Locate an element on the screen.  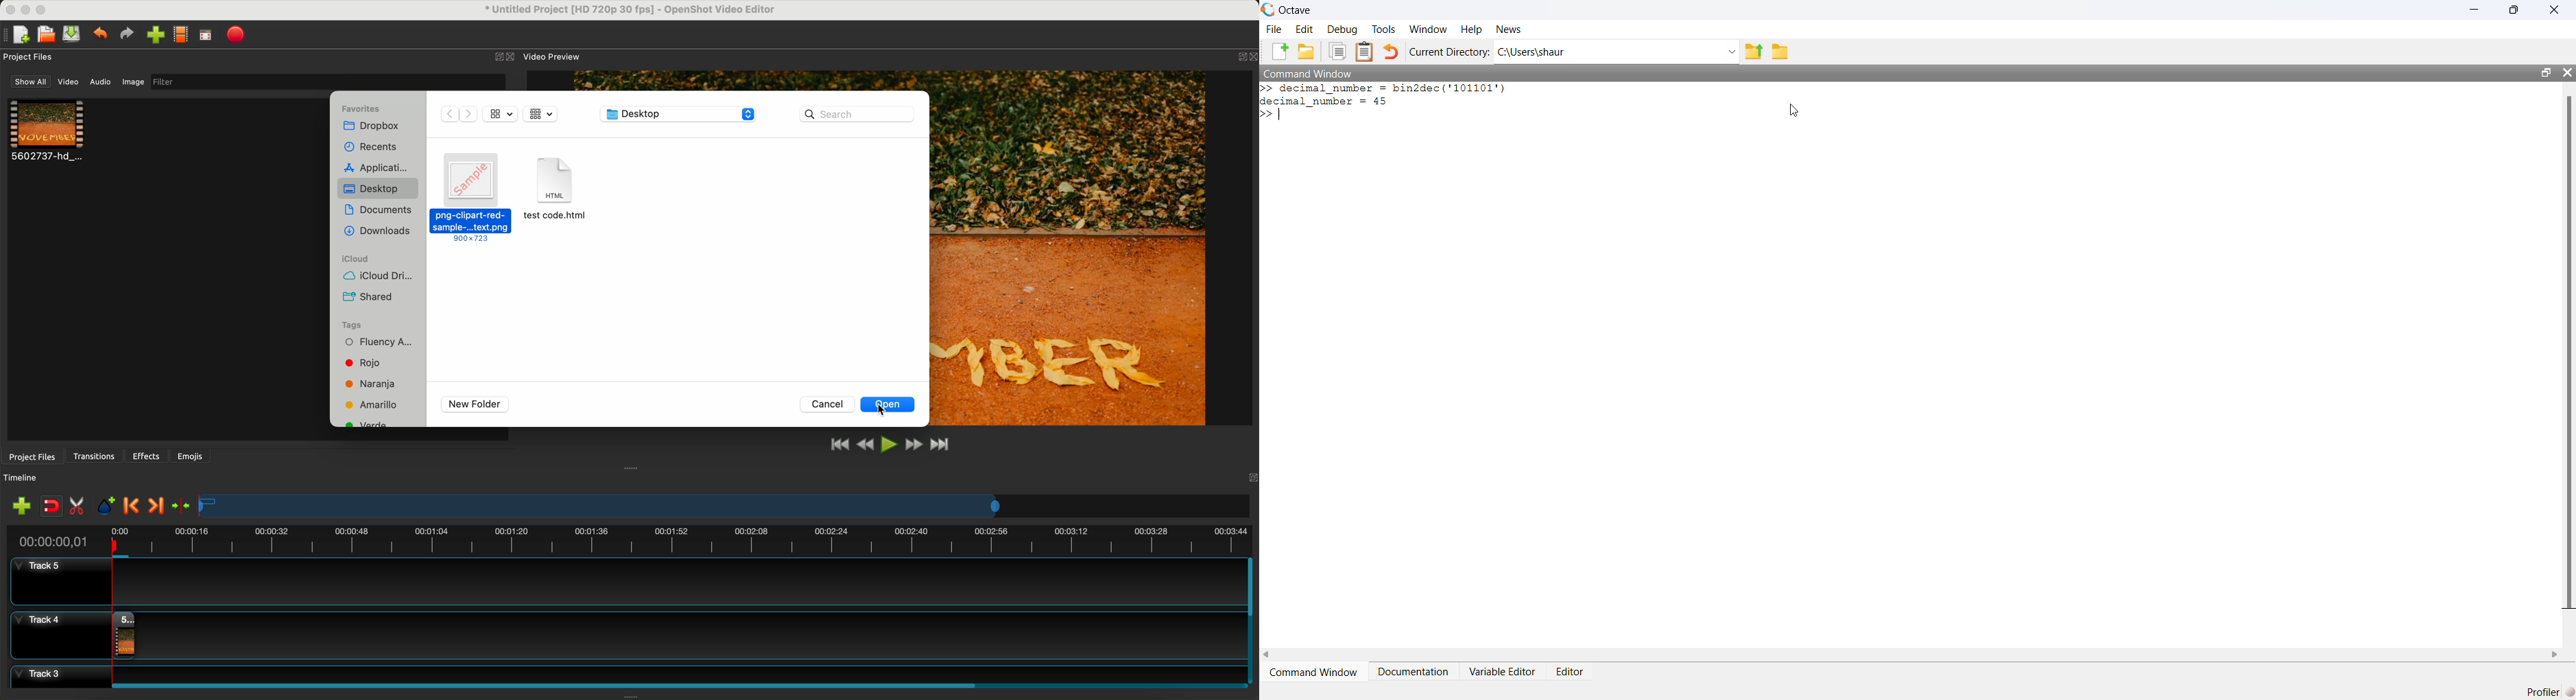
Rajo is located at coordinates (376, 365).